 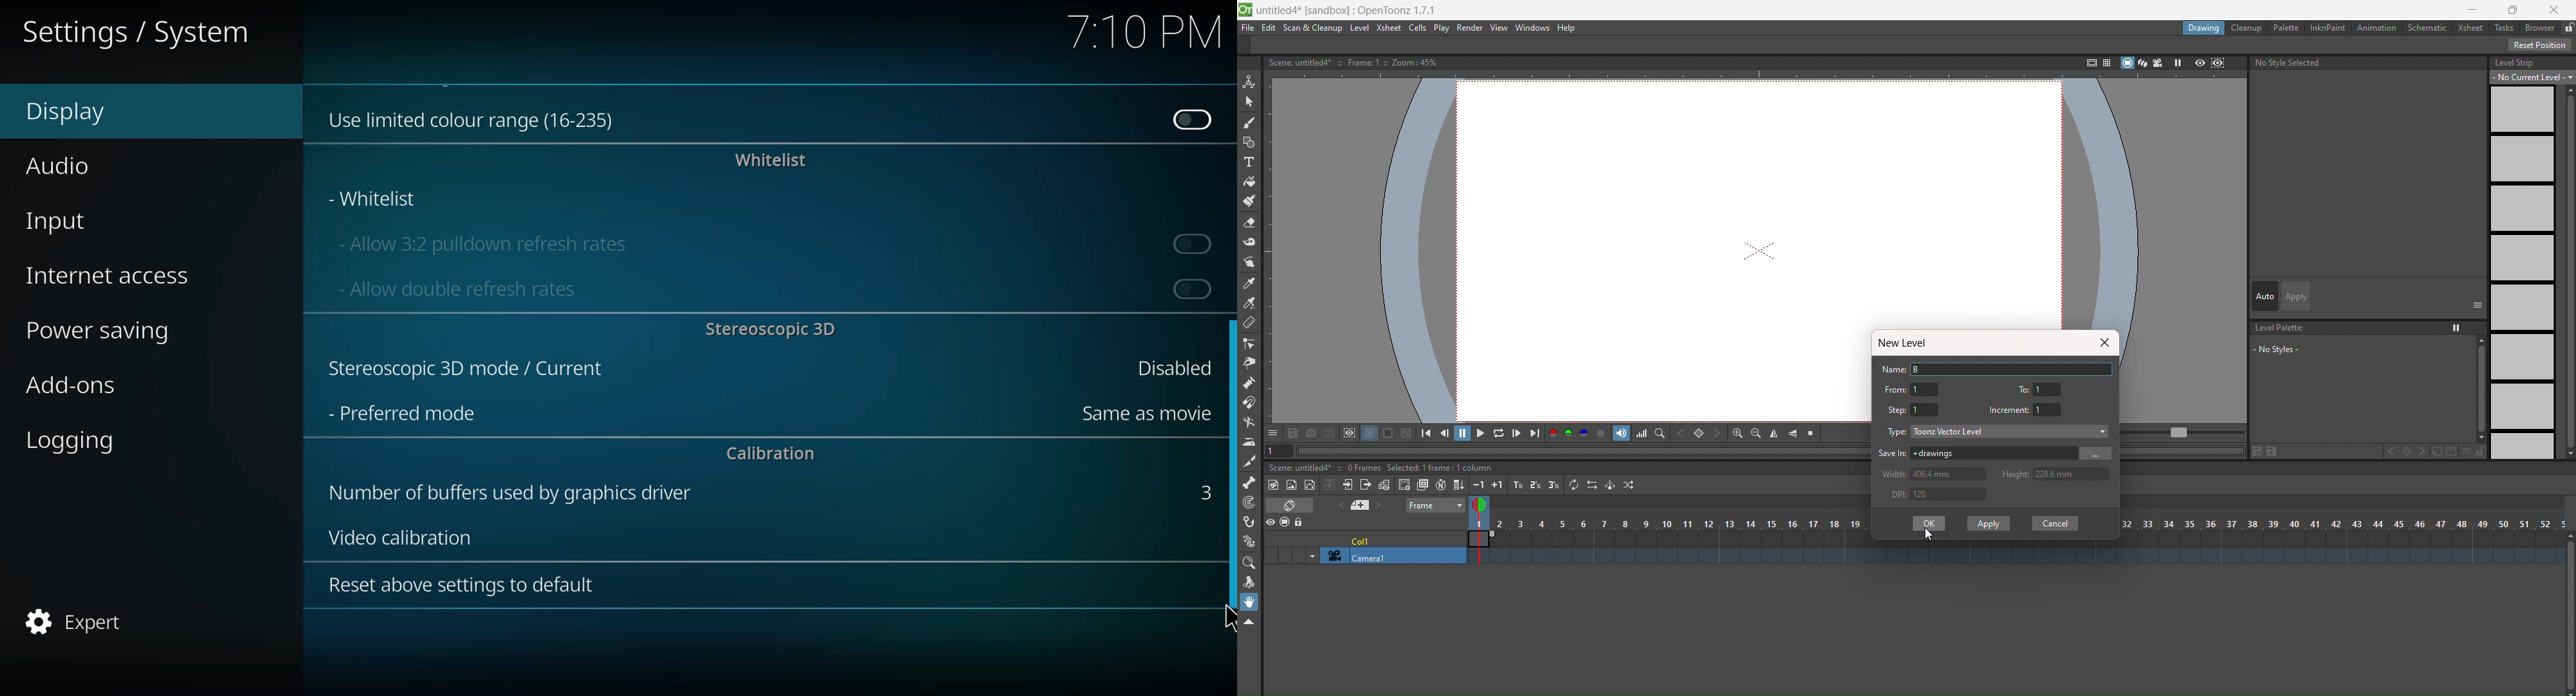 What do you see at coordinates (2377, 28) in the screenshot?
I see `animation` at bounding box center [2377, 28].